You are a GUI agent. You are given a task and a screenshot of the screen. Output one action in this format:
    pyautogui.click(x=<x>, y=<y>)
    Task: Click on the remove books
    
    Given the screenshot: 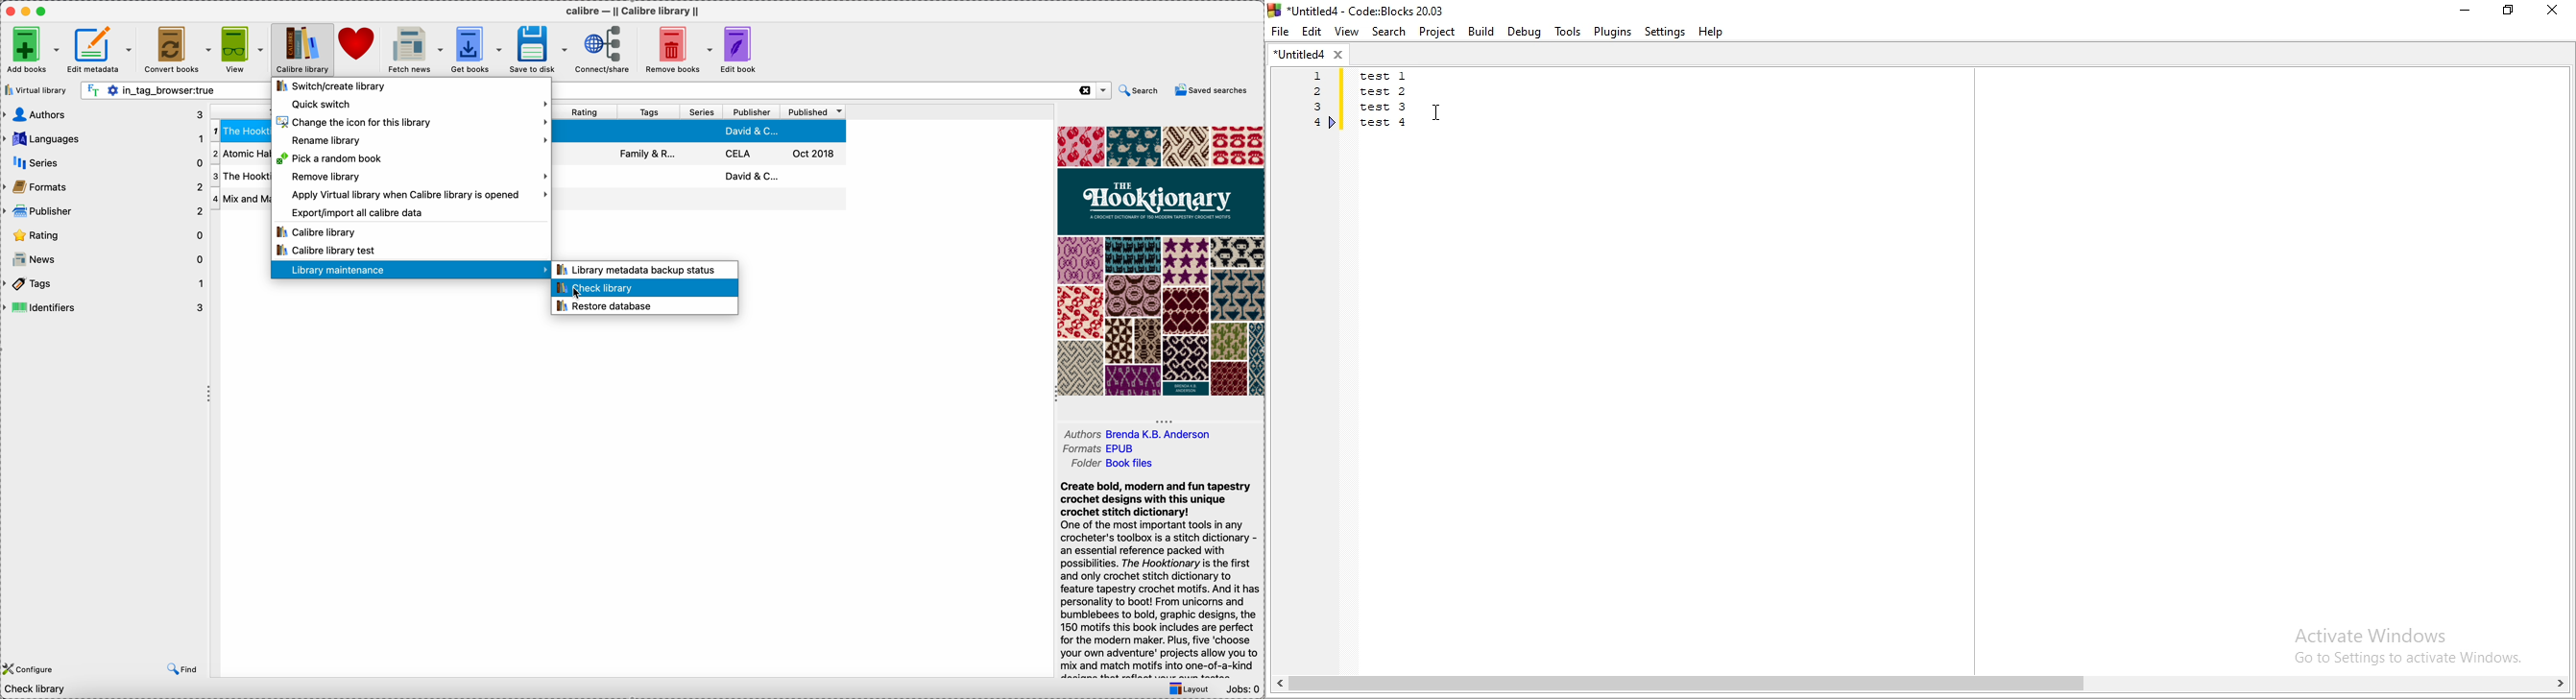 What is the action you would take?
    pyautogui.click(x=677, y=50)
    